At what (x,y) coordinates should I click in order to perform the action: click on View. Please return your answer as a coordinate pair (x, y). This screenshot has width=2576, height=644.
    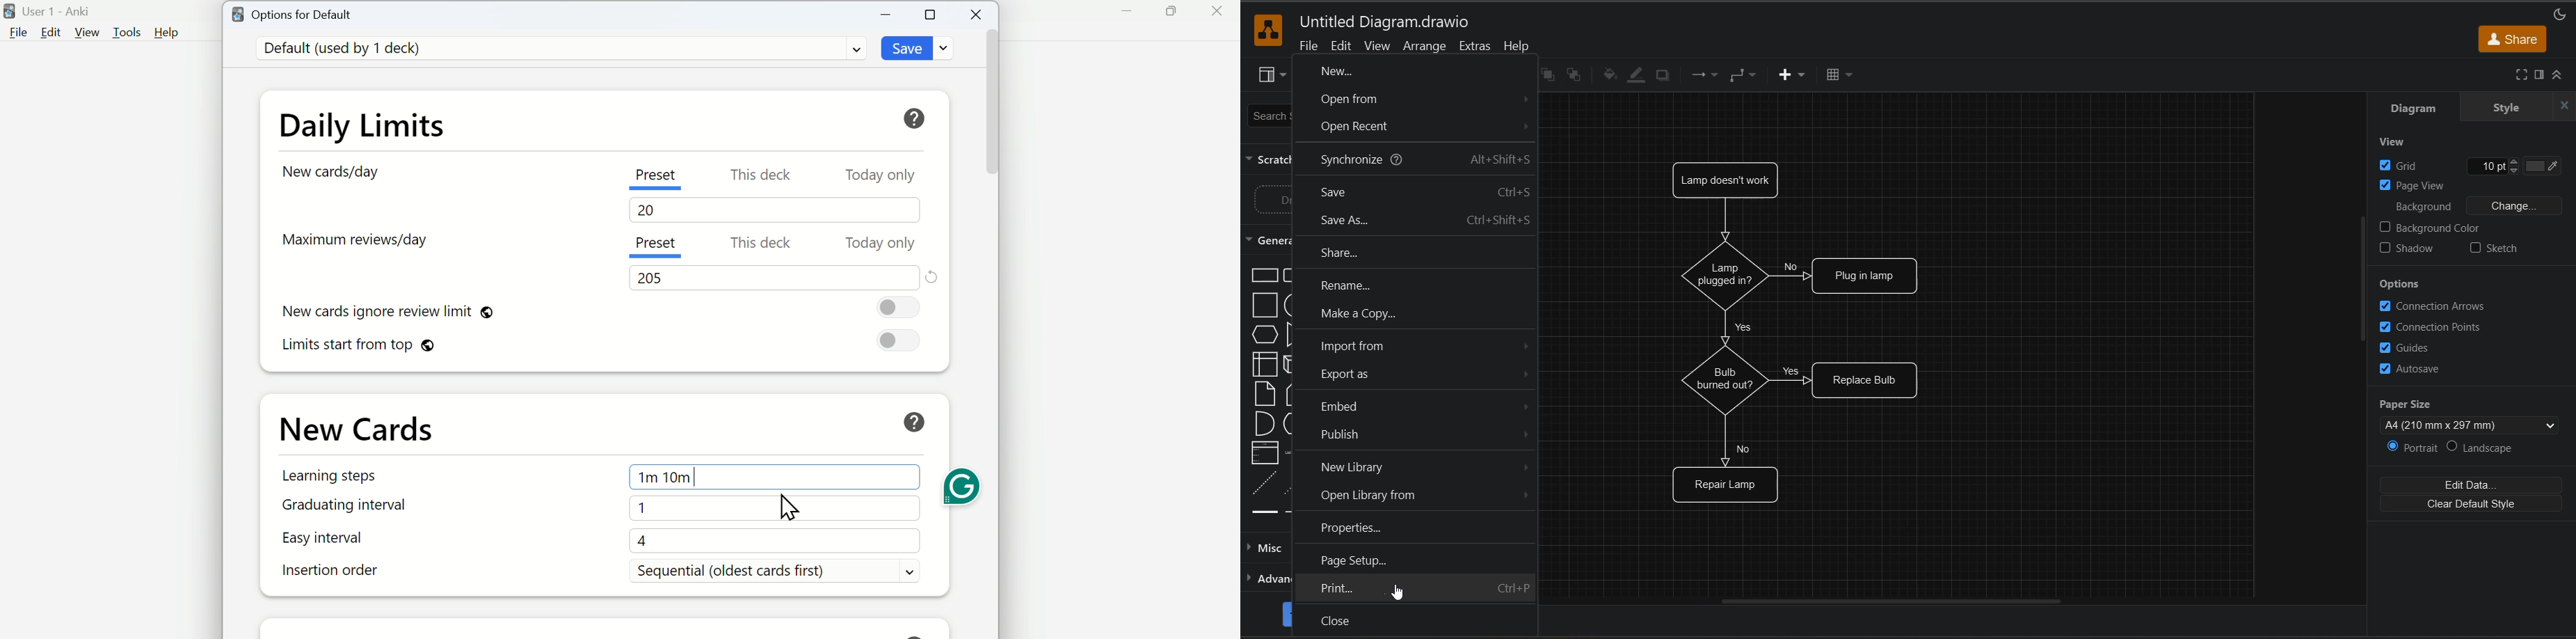
    Looking at the image, I should click on (89, 32).